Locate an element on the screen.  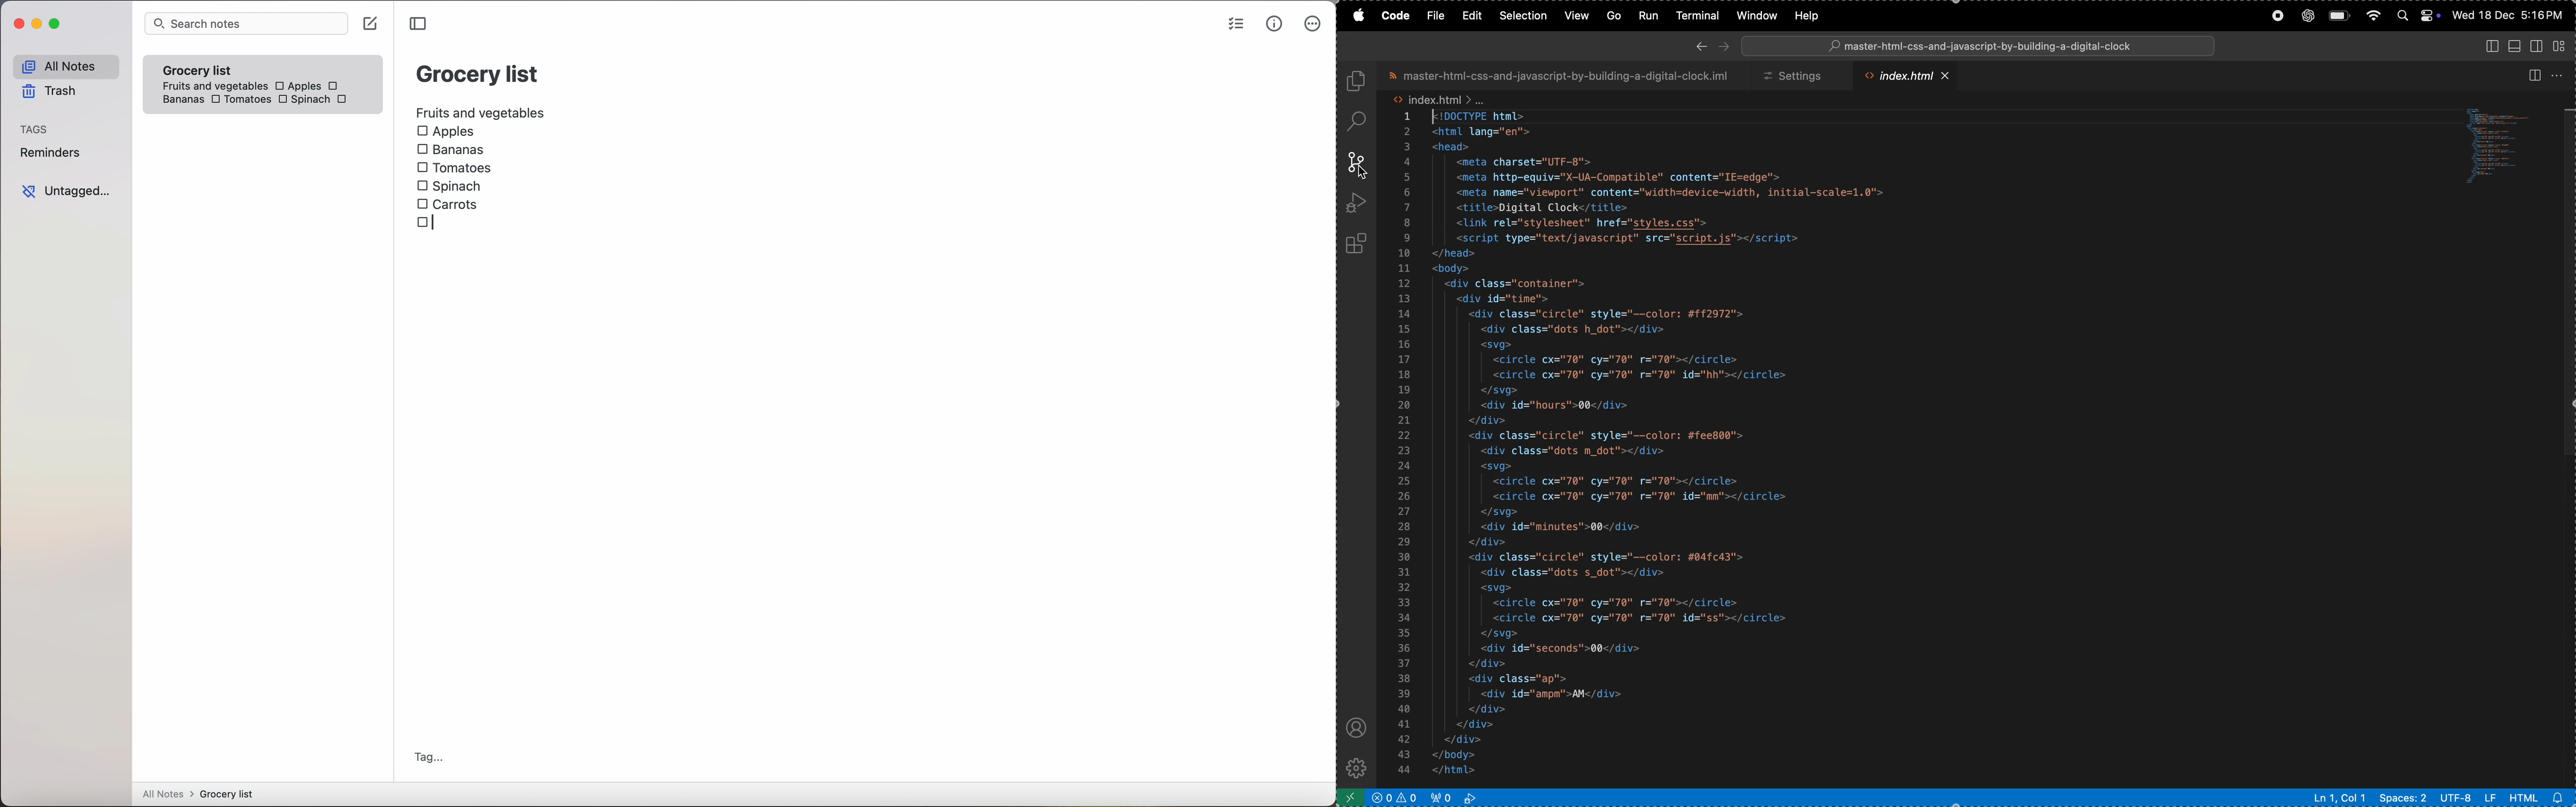
Spinach checkbox is located at coordinates (303, 101).